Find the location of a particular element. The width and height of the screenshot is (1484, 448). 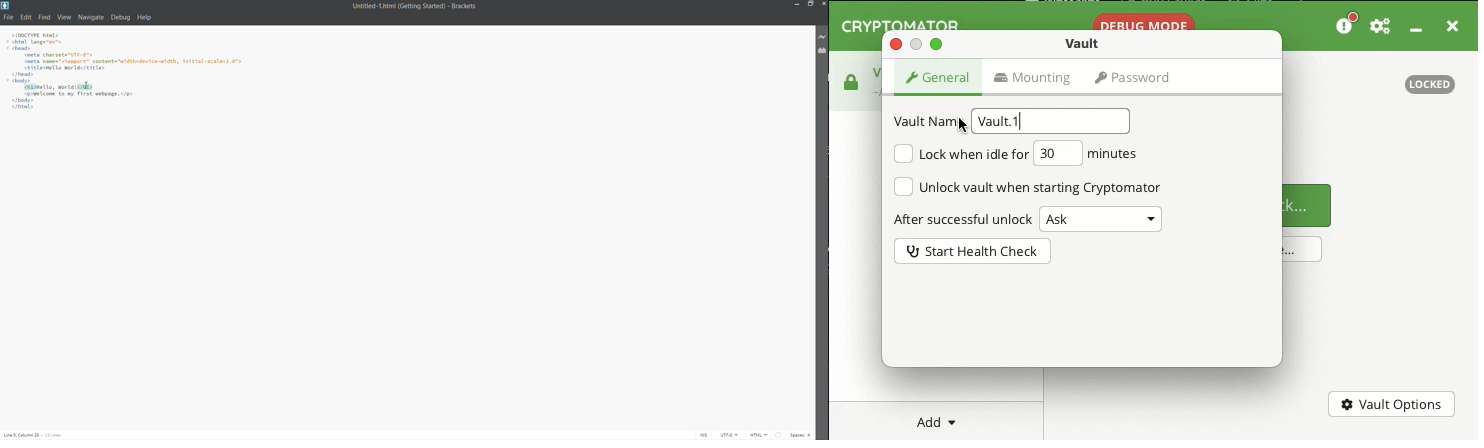

ins is located at coordinates (704, 435).